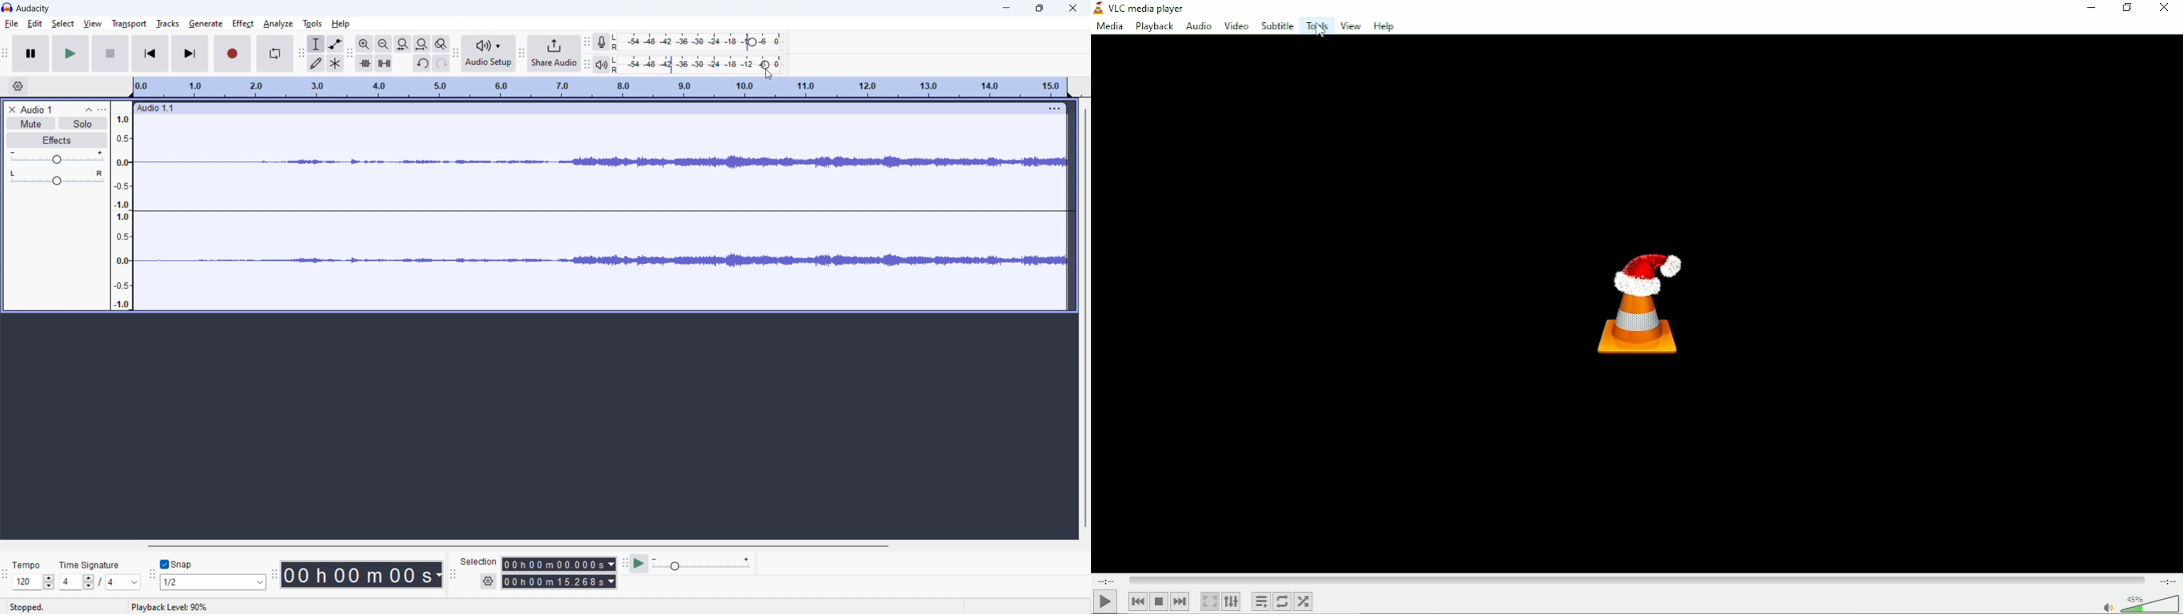  What do you see at coordinates (206, 23) in the screenshot?
I see `generate` at bounding box center [206, 23].